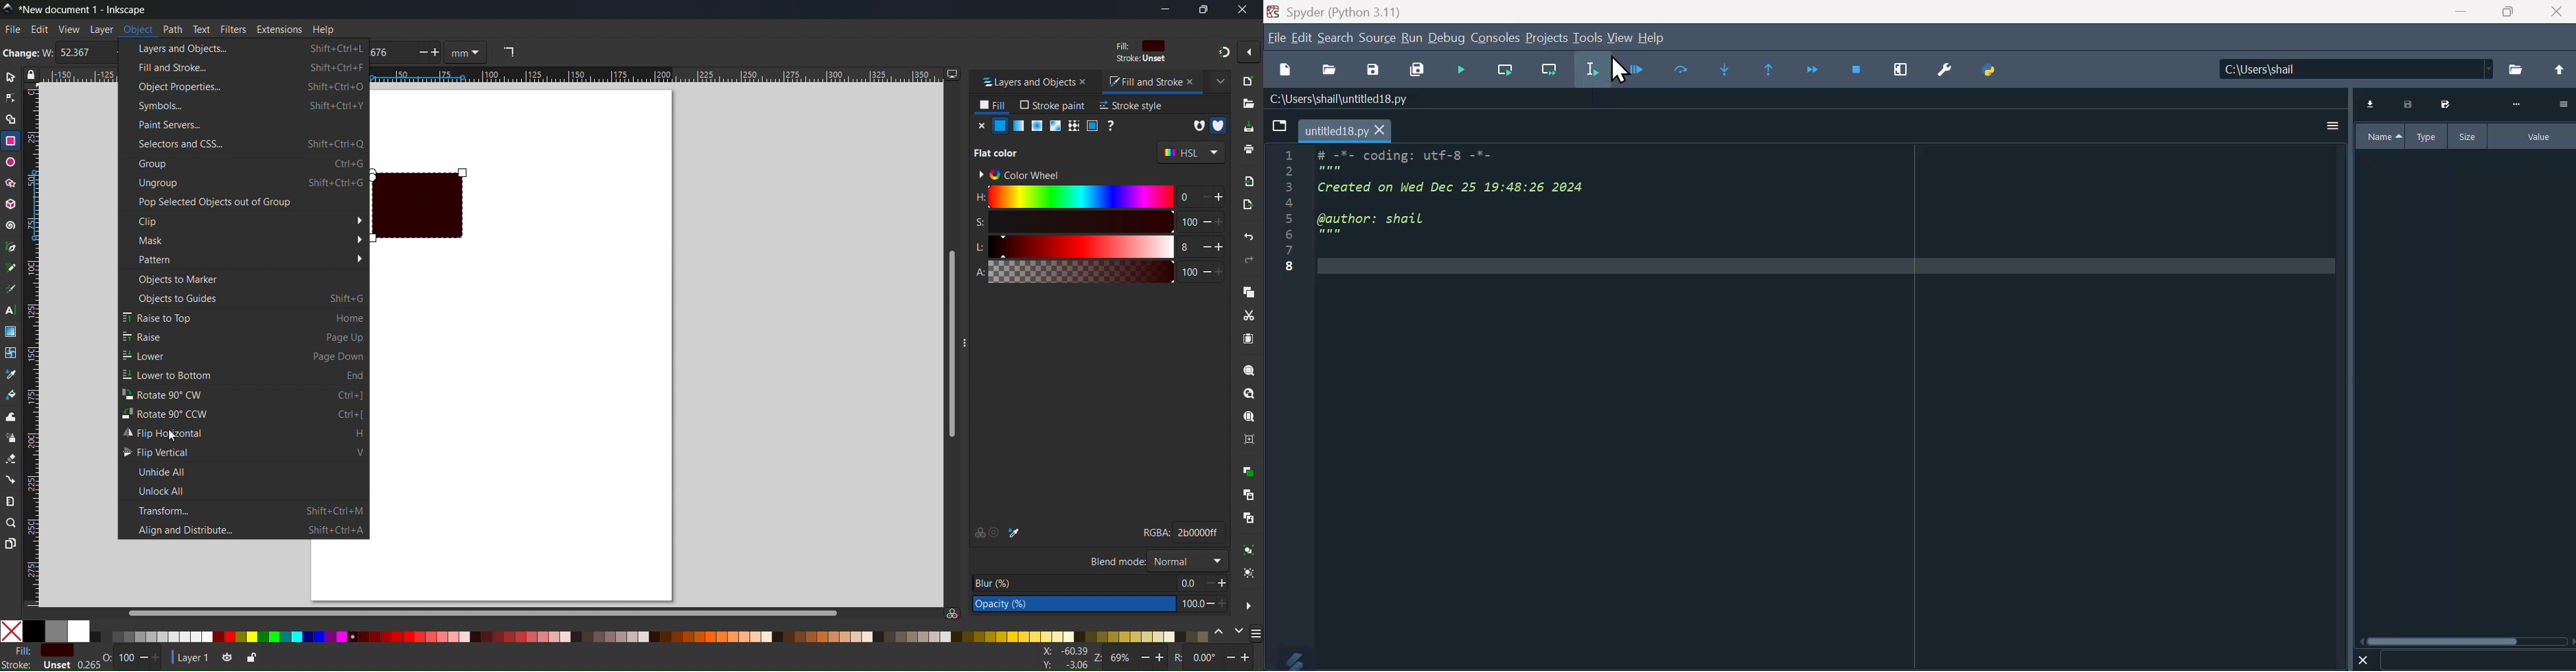 This screenshot has height=672, width=2576. Describe the element at coordinates (1276, 37) in the screenshot. I see `File` at that location.